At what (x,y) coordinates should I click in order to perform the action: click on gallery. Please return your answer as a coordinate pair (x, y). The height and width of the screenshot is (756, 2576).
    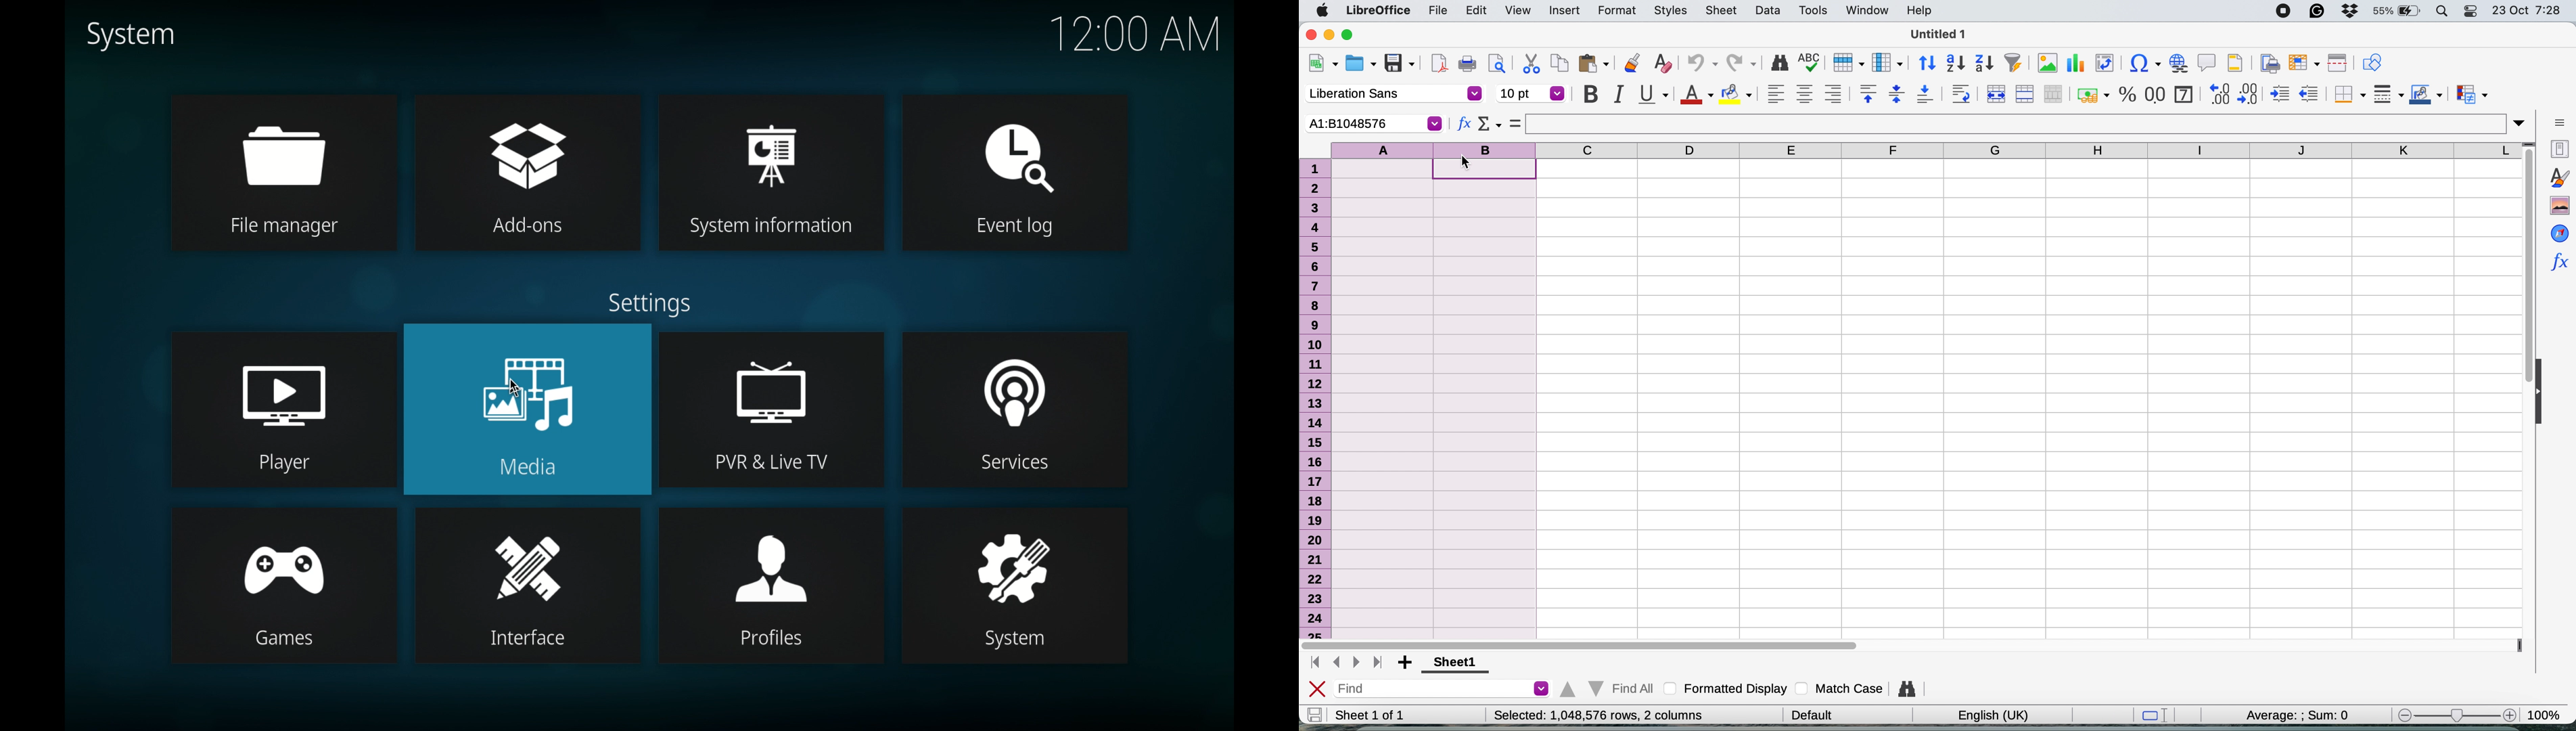
    Looking at the image, I should click on (2558, 204).